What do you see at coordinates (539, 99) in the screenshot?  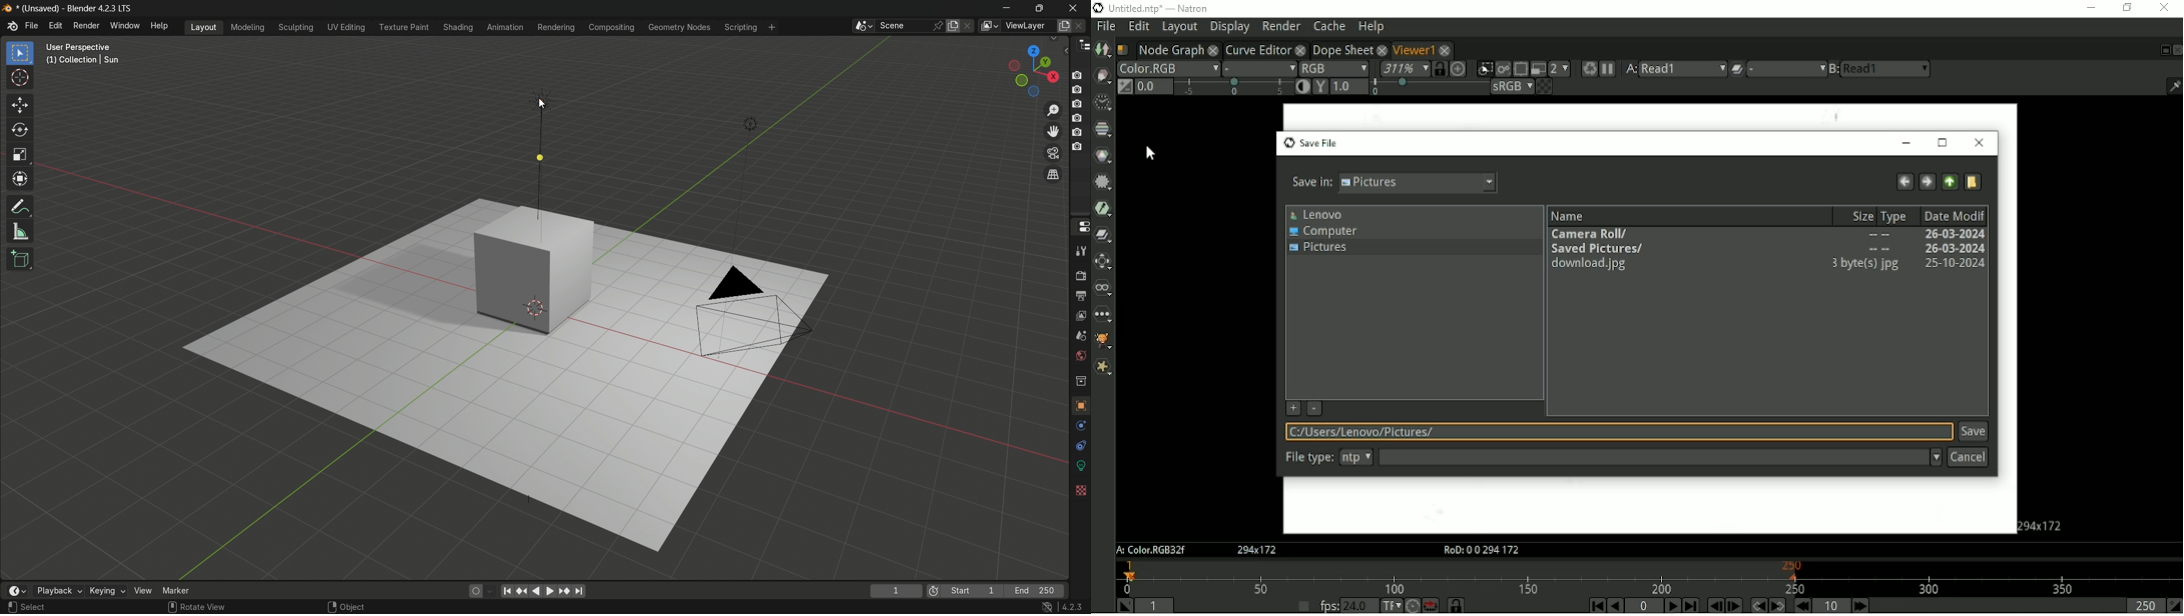 I see `sun light` at bounding box center [539, 99].